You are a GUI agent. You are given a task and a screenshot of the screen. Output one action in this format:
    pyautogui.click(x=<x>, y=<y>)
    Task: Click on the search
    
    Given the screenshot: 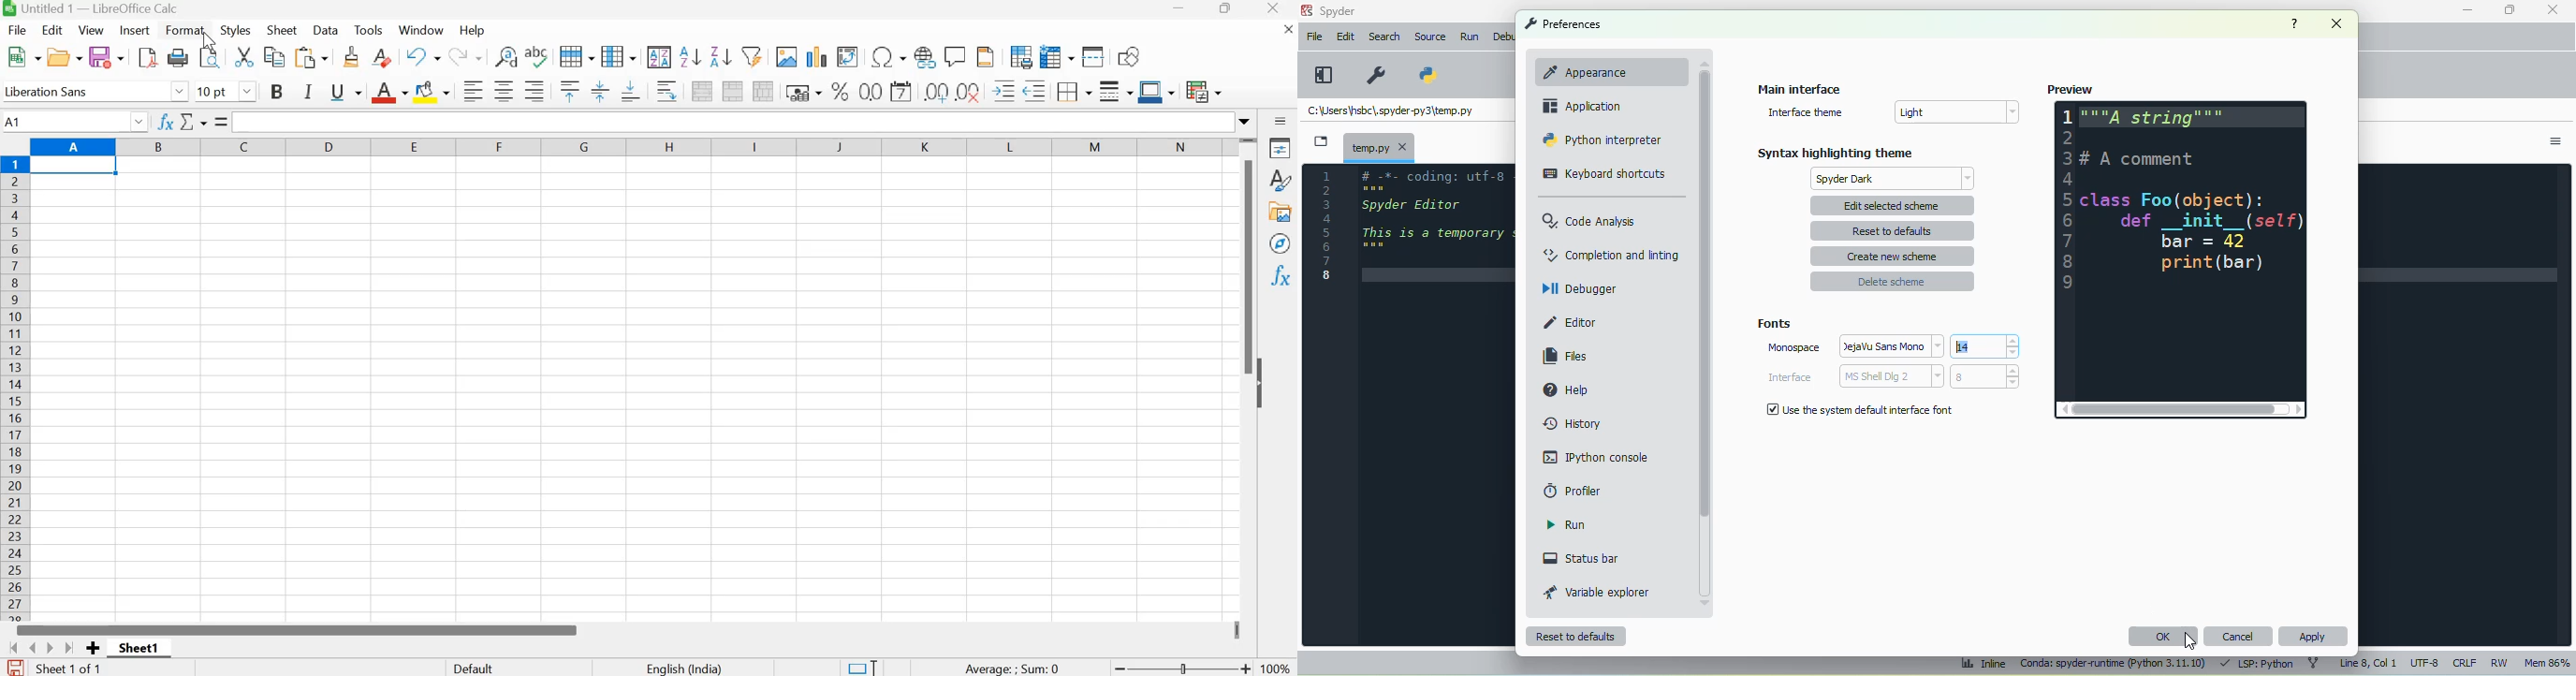 What is the action you would take?
    pyautogui.click(x=1384, y=37)
    